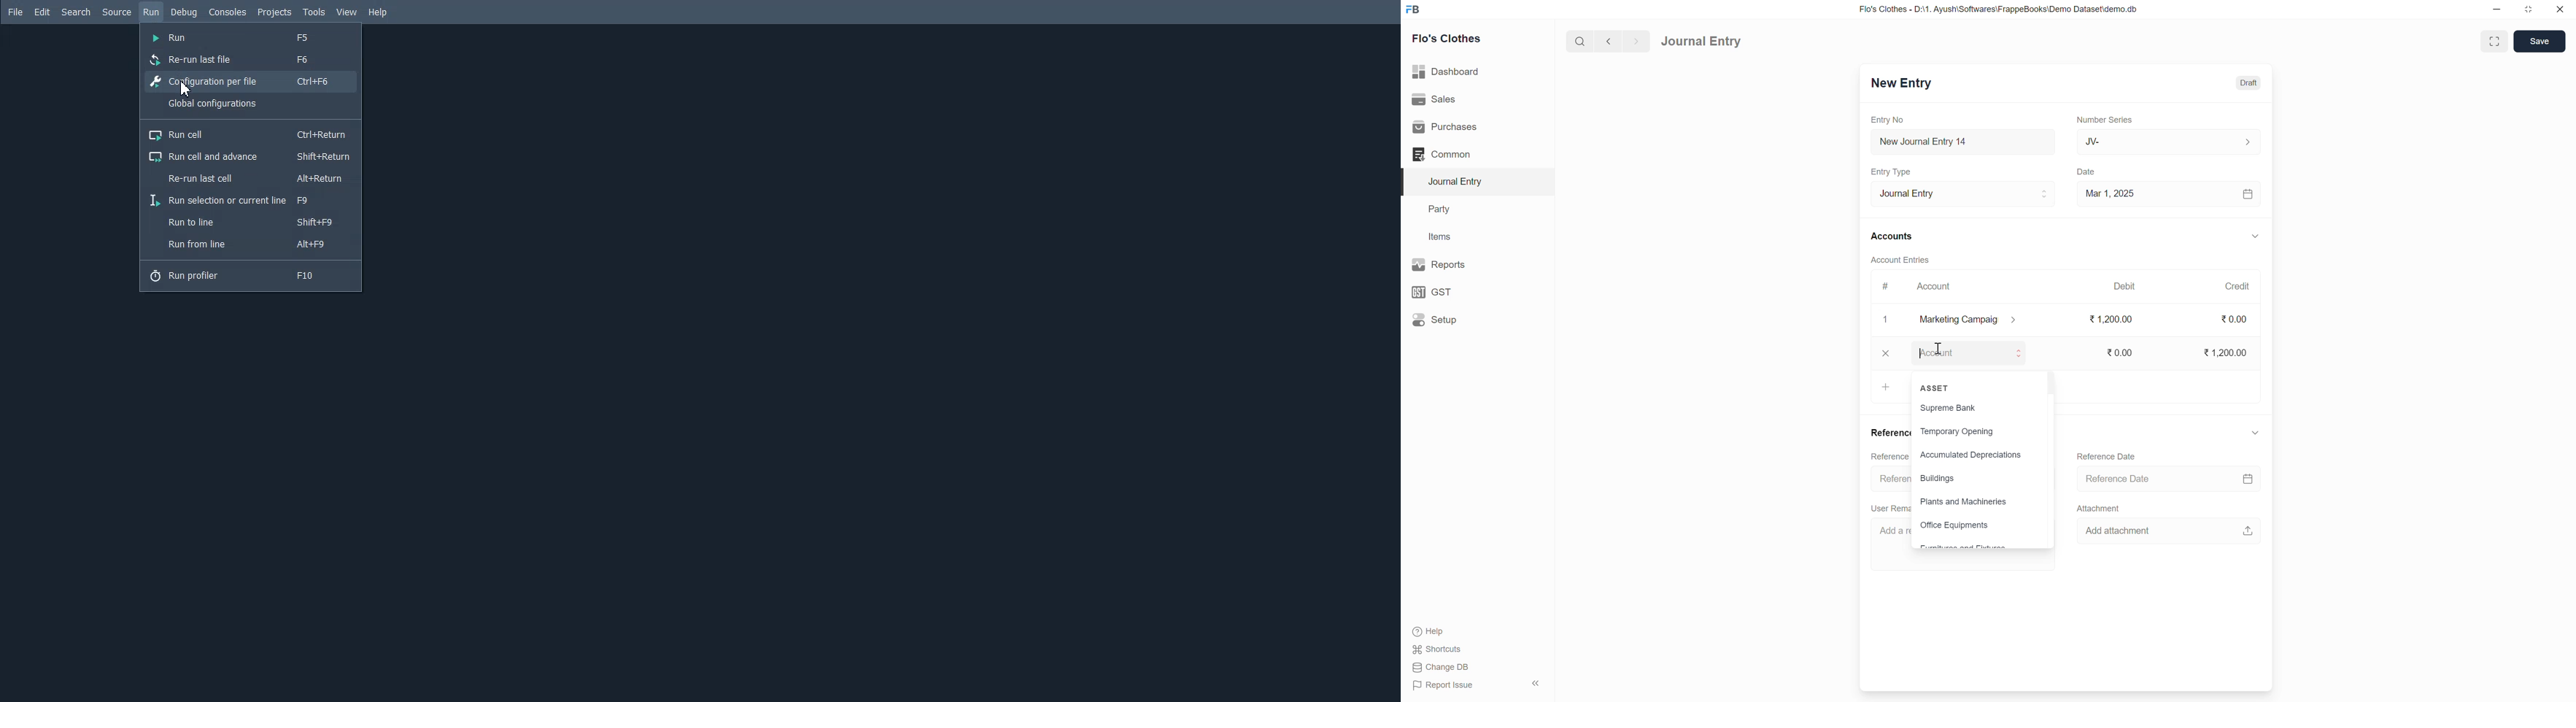 This screenshot has height=728, width=2576. What do you see at coordinates (2235, 319) in the screenshot?
I see `0.00` at bounding box center [2235, 319].